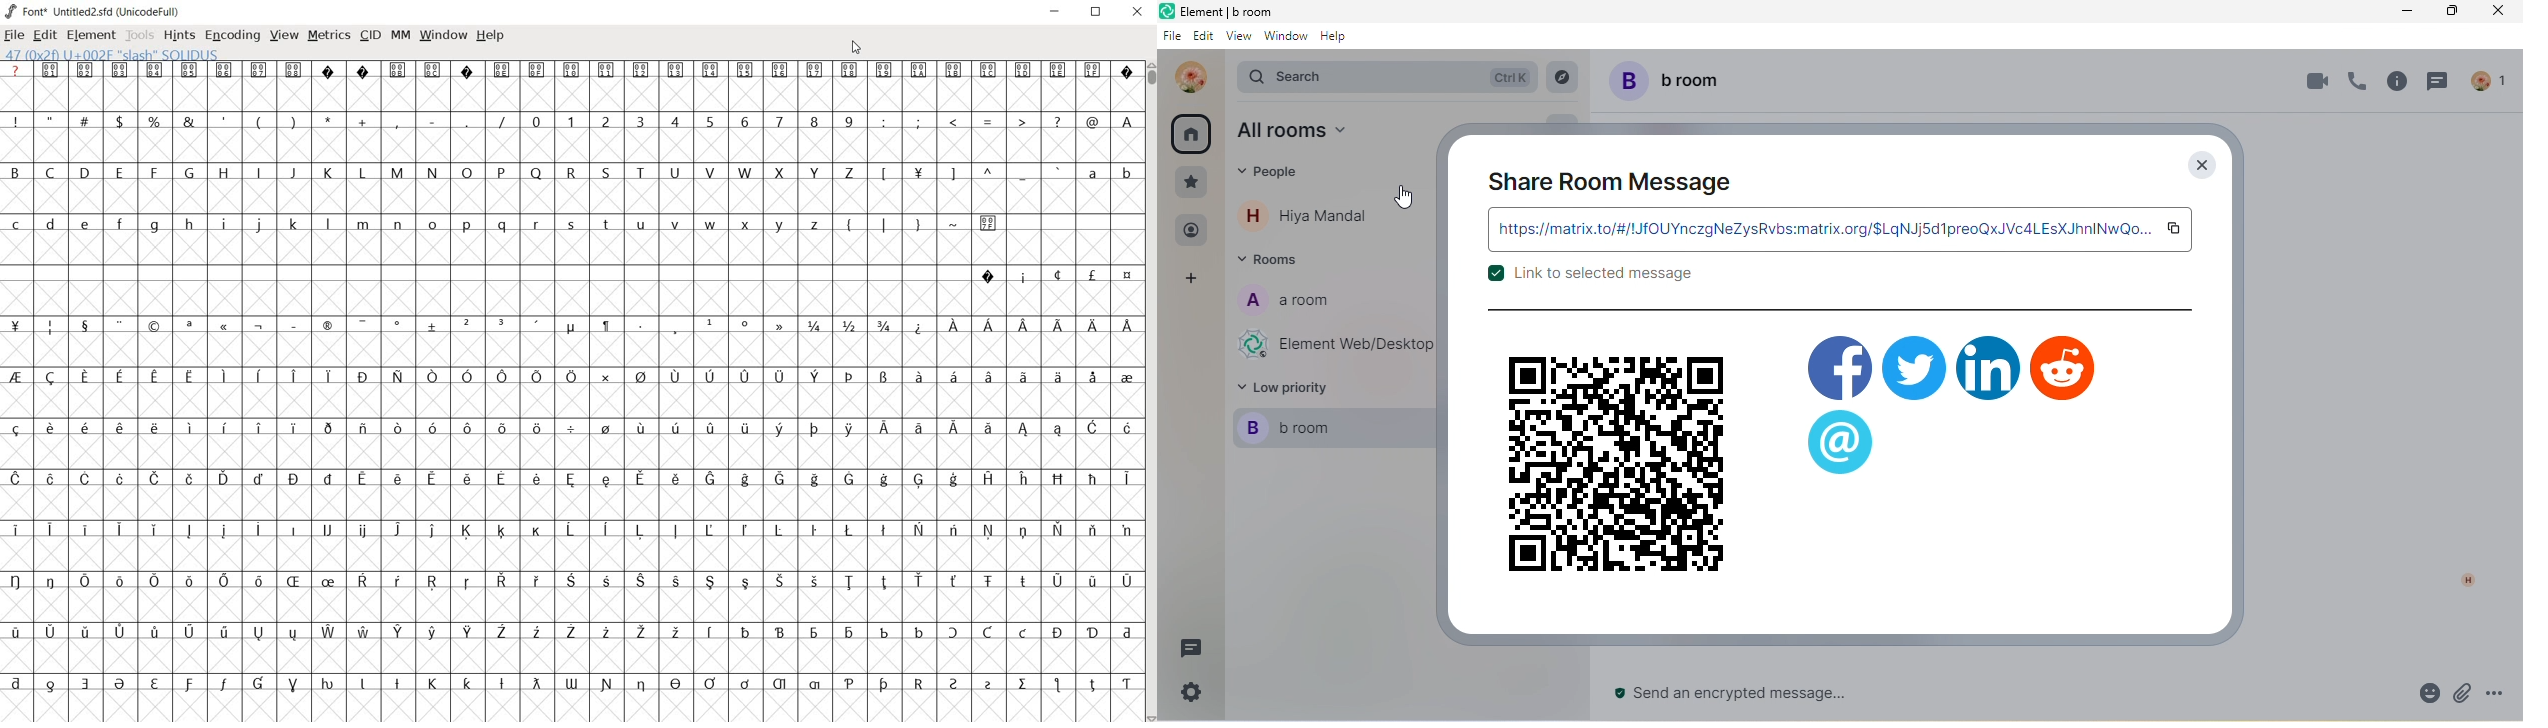 Image resolution: width=2548 pixels, height=728 pixels. What do you see at coordinates (440, 173) in the screenshot?
I see `capital letters A - Z` at bounding box center [440, 173].